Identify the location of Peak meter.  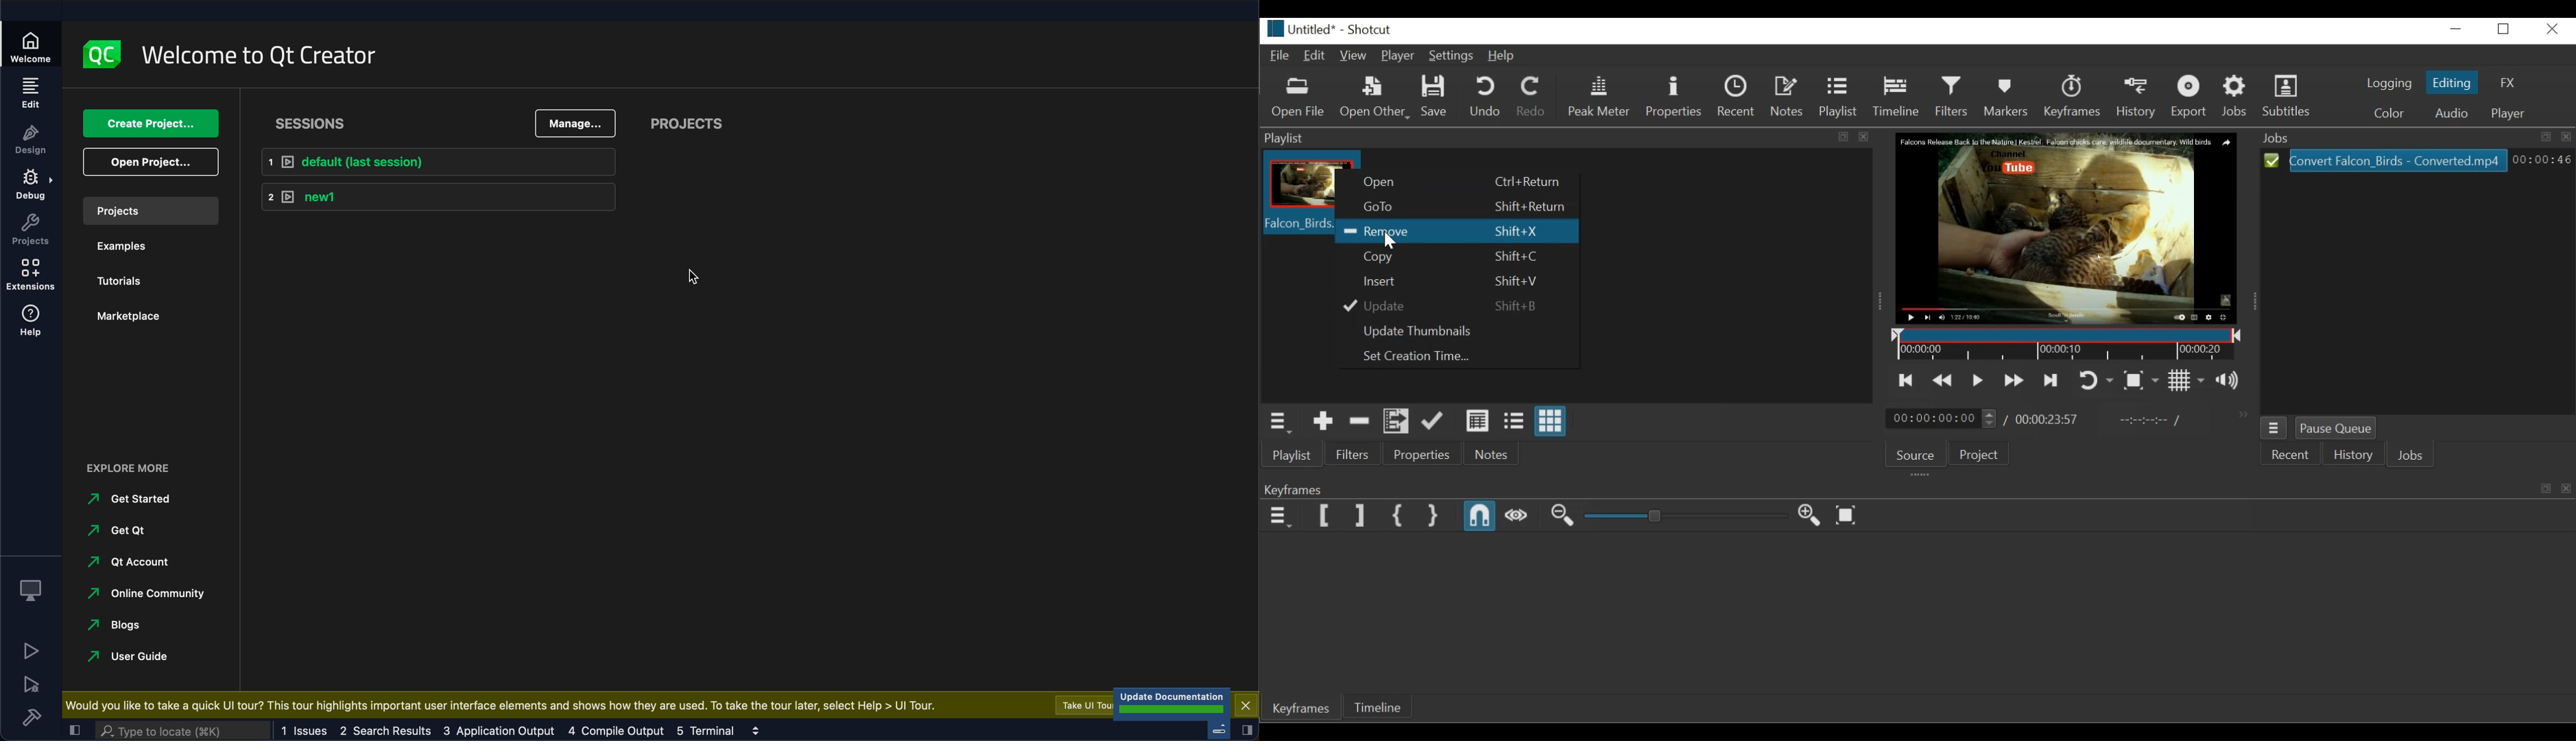
(1599, 97).